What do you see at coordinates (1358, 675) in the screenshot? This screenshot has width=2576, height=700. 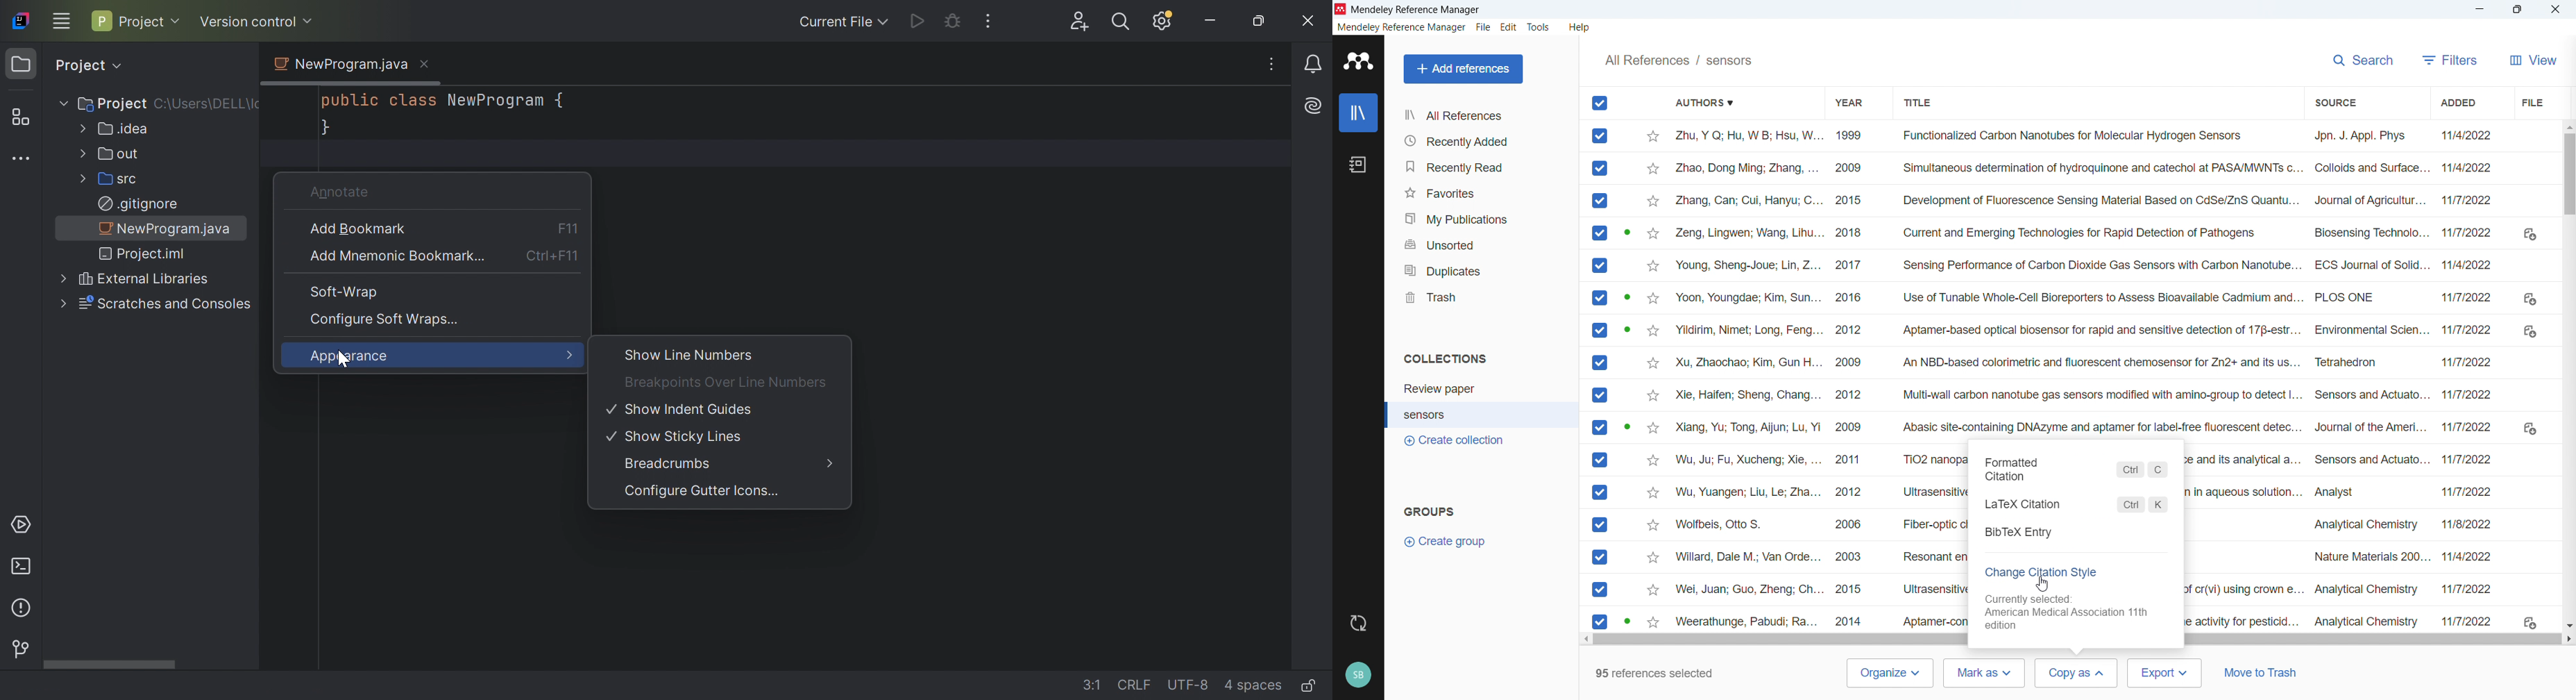 I see `profile` at bounding box center [1358, 675].